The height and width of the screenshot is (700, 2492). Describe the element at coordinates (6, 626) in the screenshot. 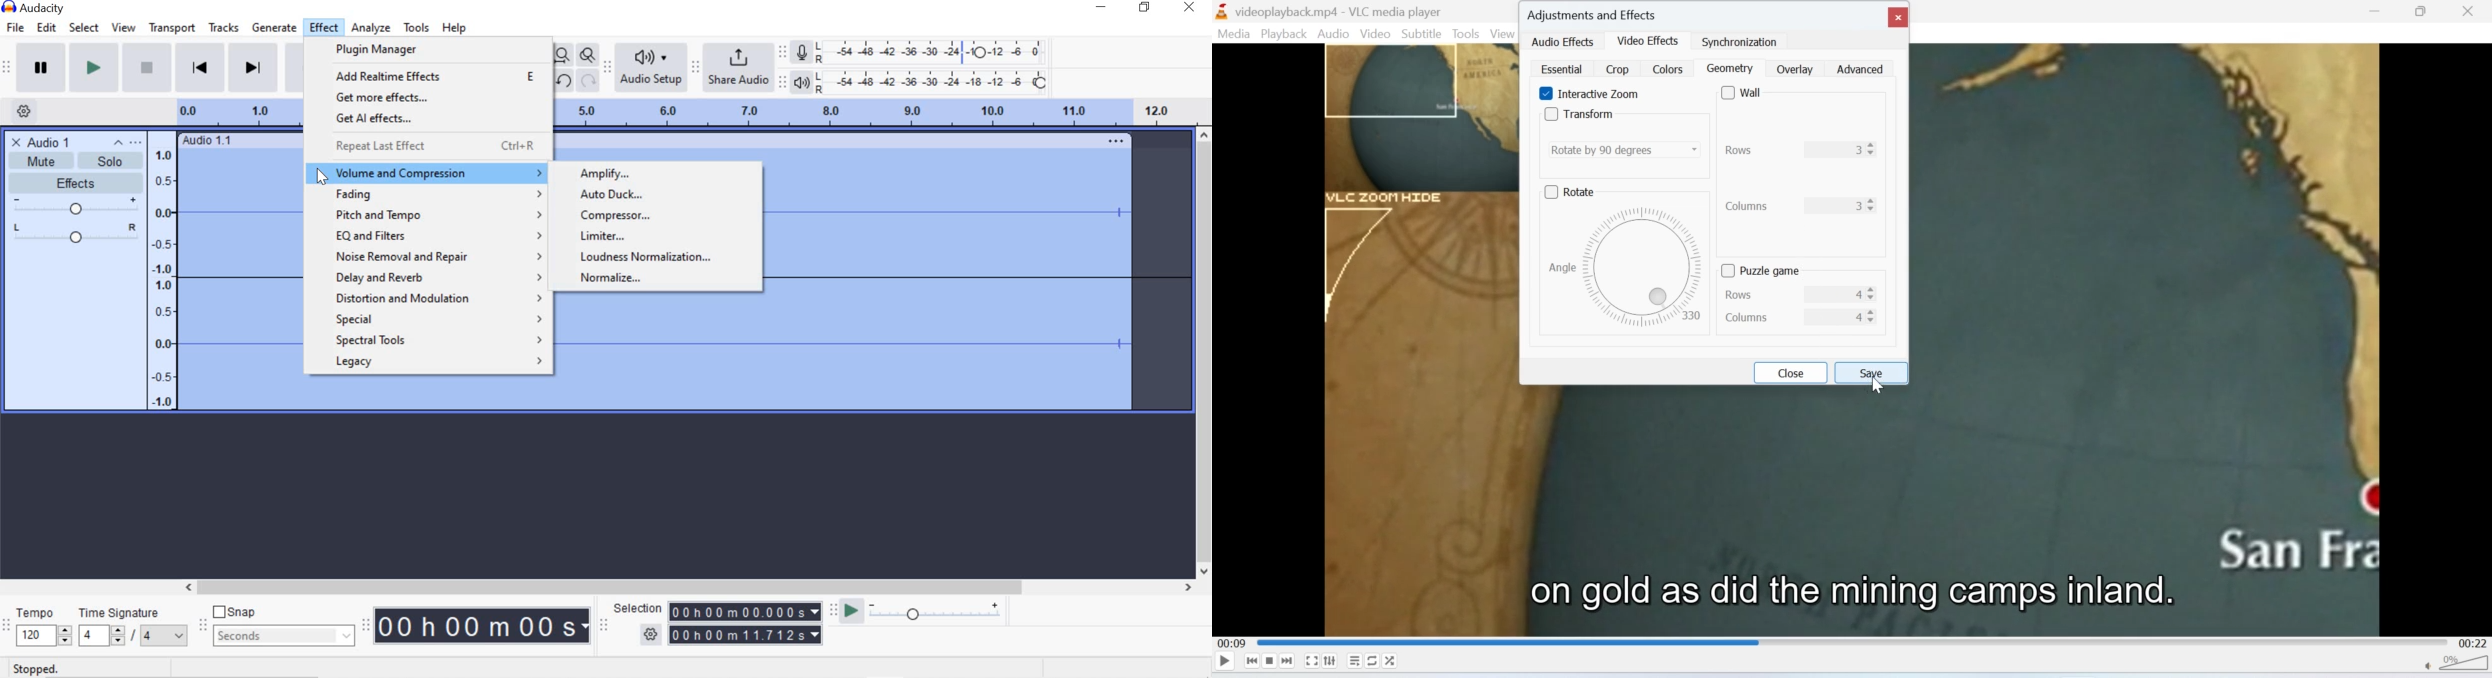

I see `Time signature toolbar` at that location.